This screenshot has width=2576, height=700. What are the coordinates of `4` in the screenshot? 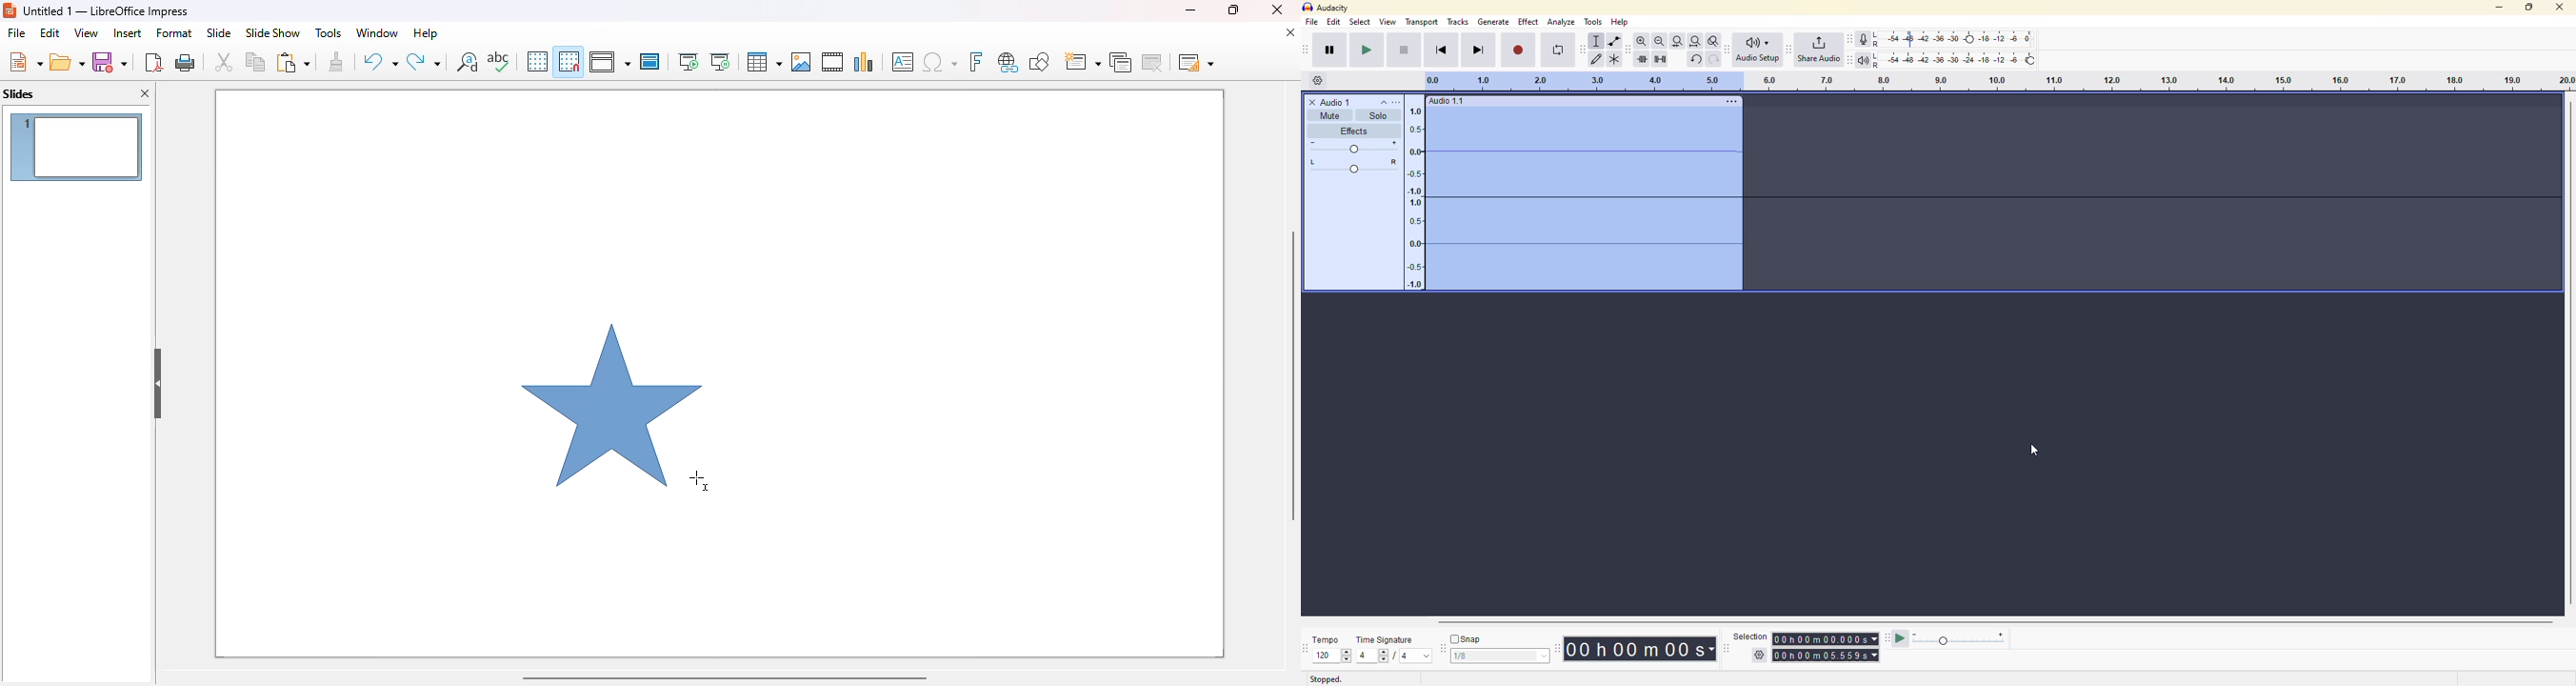 It's located at (1363, 655).